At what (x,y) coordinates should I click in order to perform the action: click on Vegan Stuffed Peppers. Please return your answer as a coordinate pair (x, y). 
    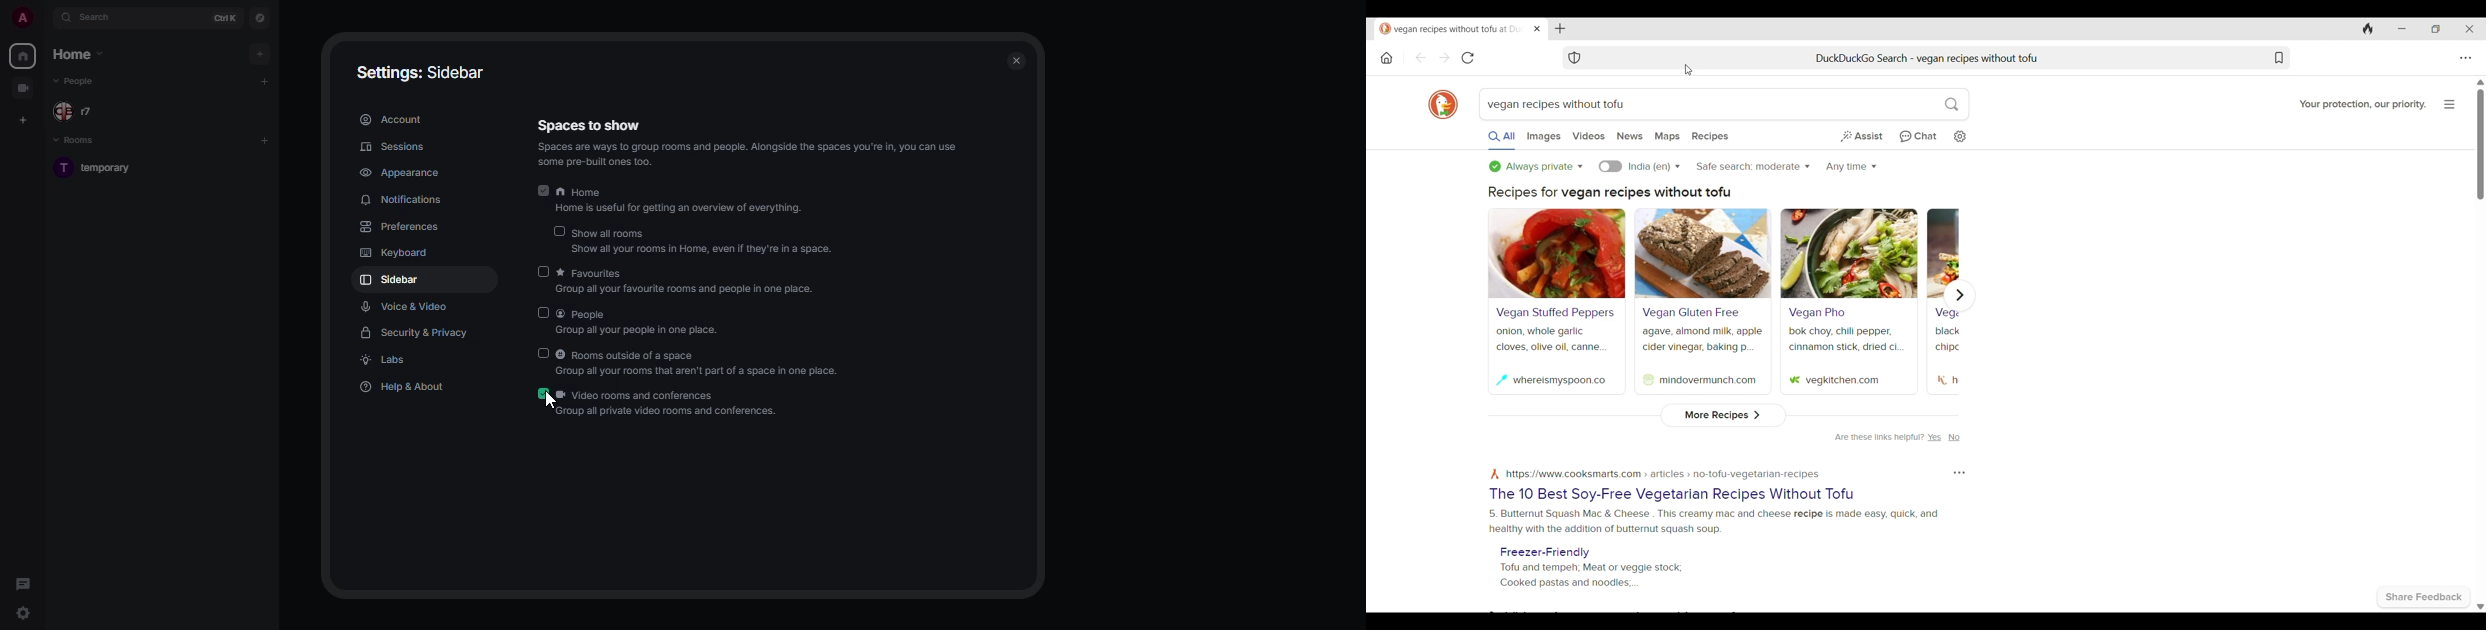
    Looking at the image, I should click on (1556, 313).